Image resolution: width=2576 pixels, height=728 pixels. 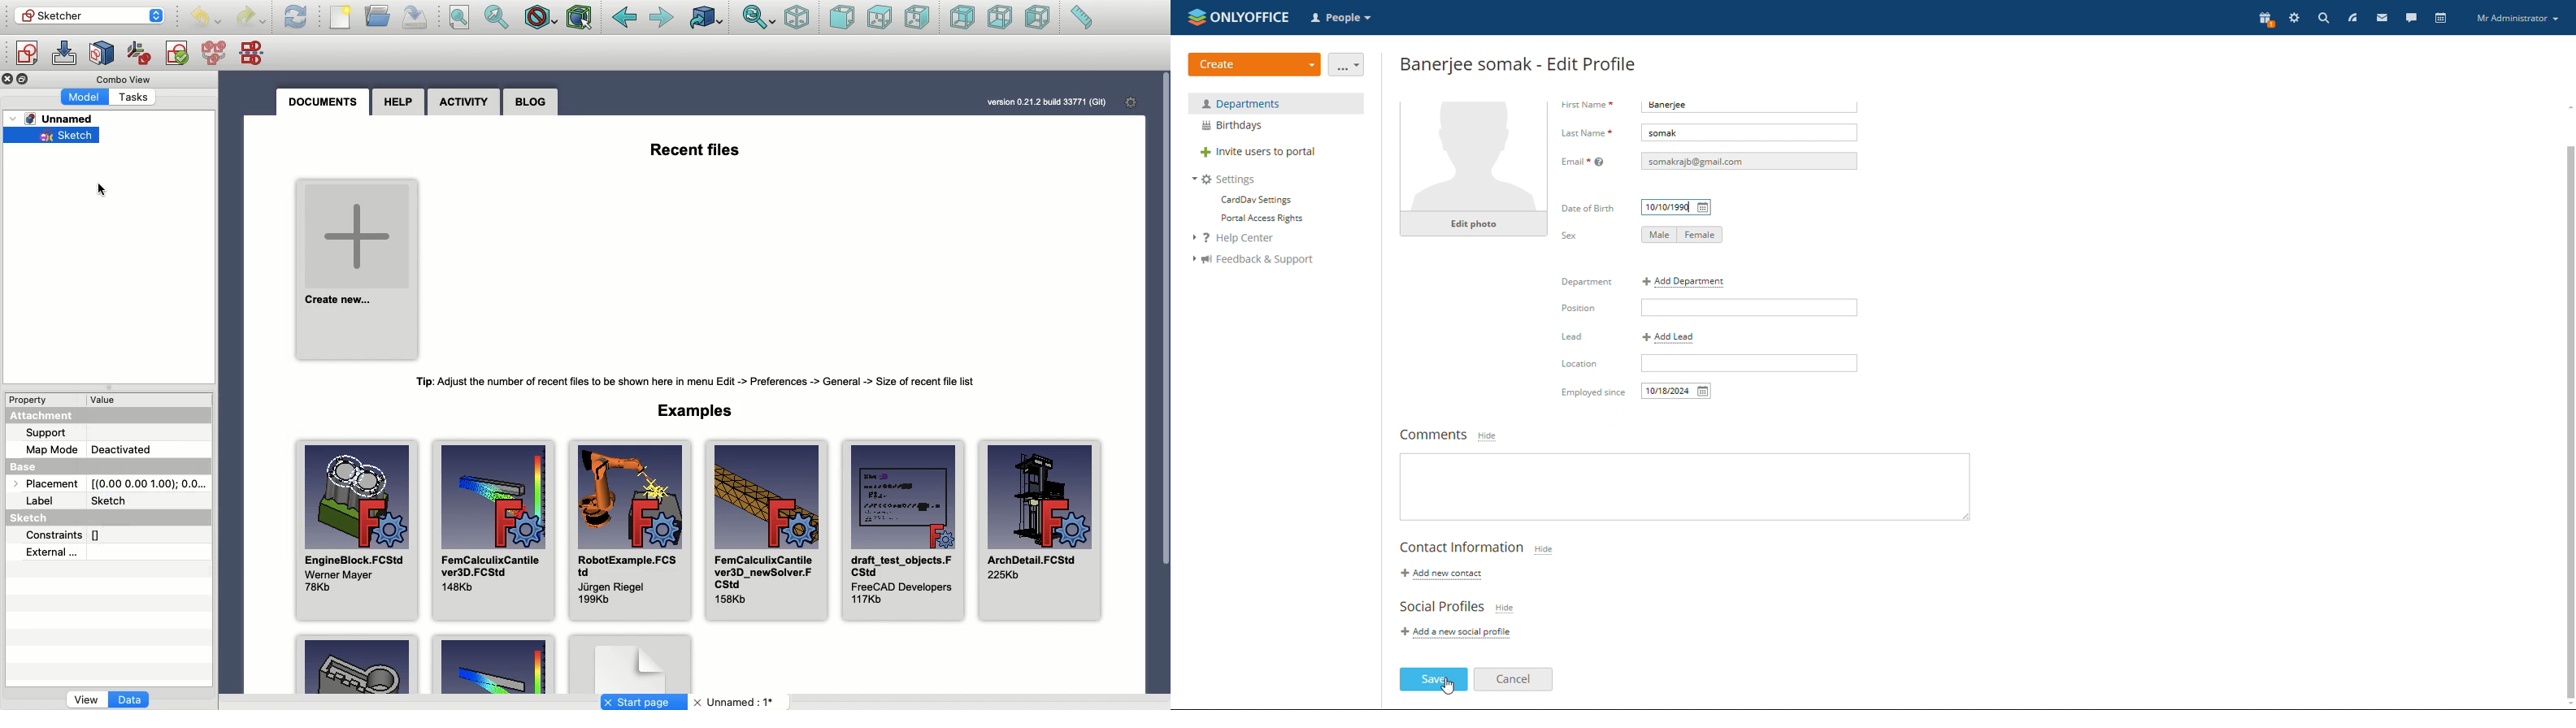 What do you see at coordinates (1749, 162) in the screenshot?
I see `email` at bounding box center [1749, 162].